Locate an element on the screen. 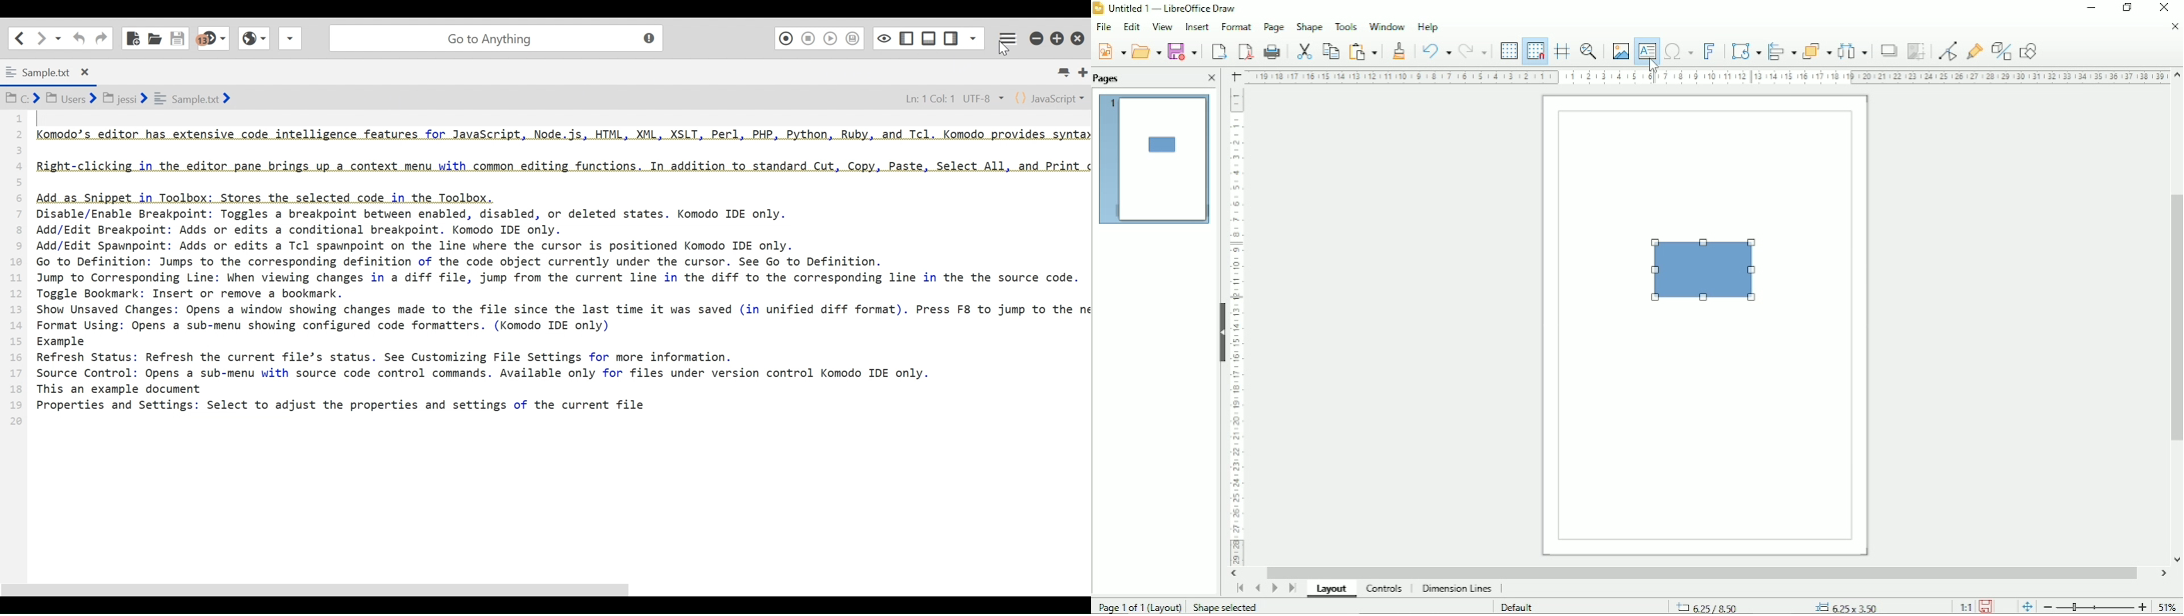  Default is located at coordinates (1519, 606).